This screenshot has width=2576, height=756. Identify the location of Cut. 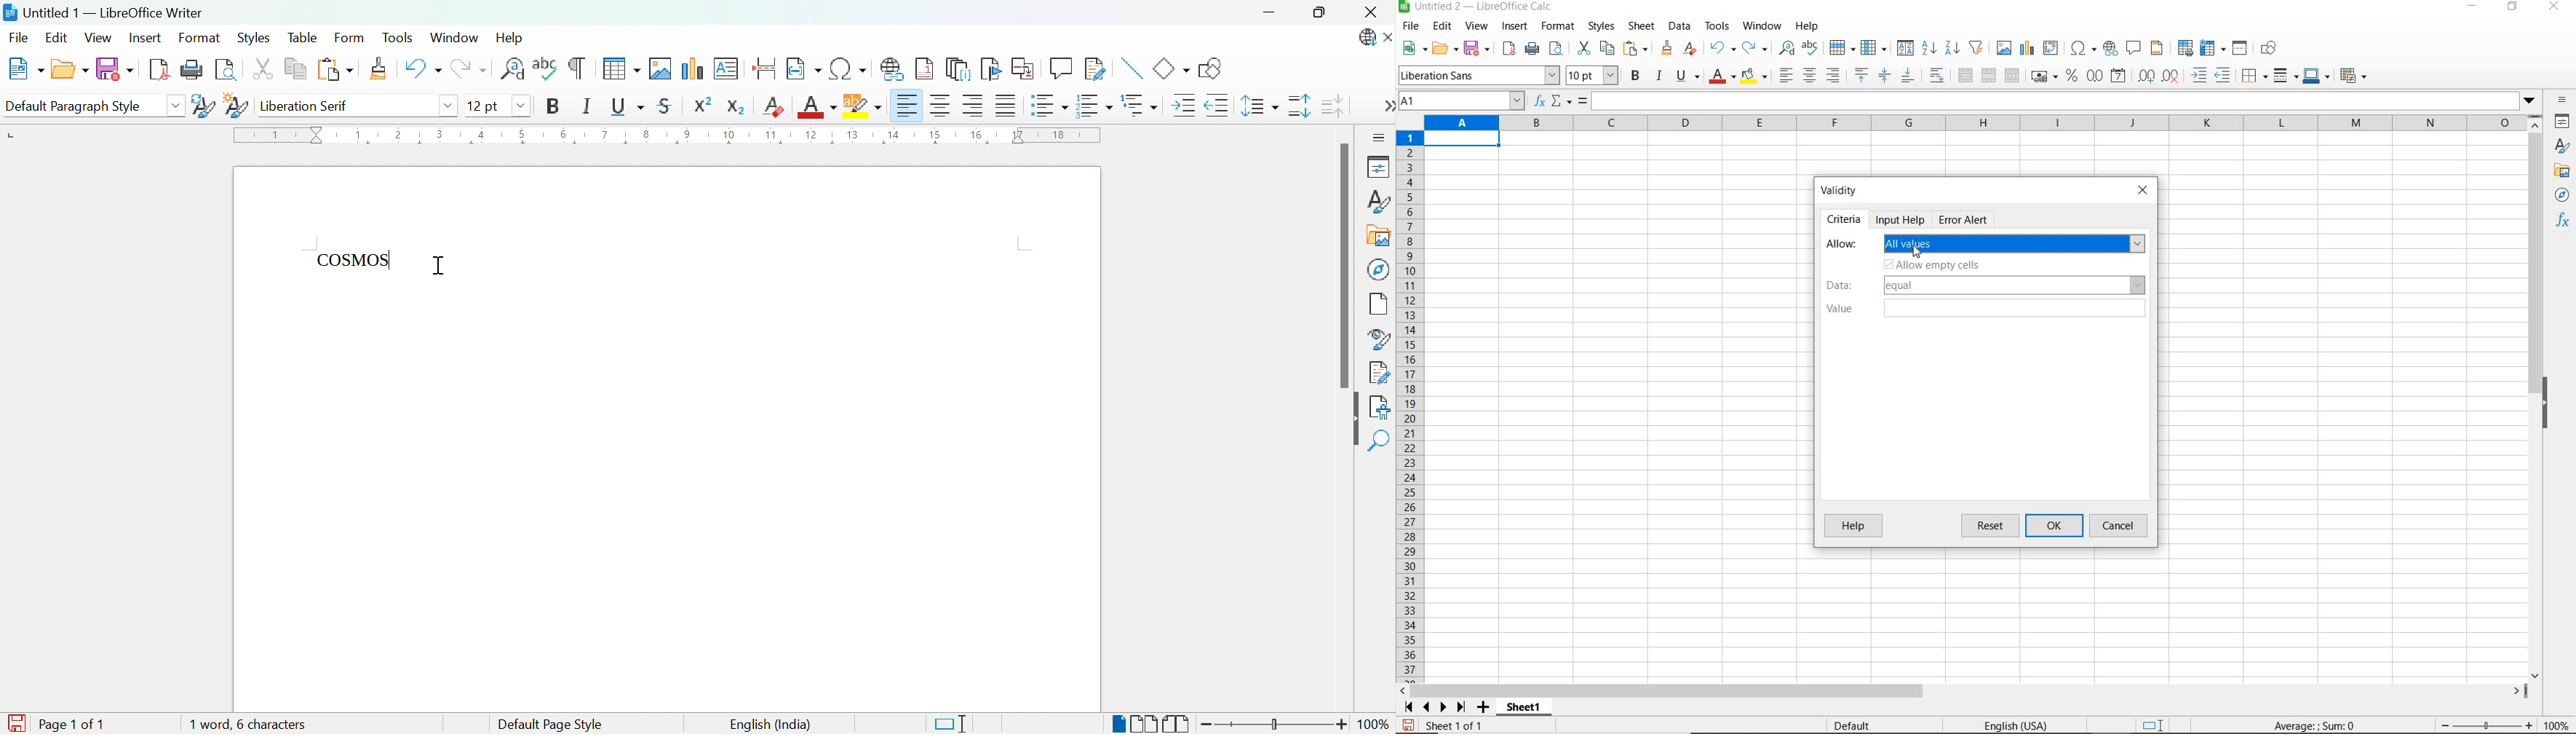
(263, 69).